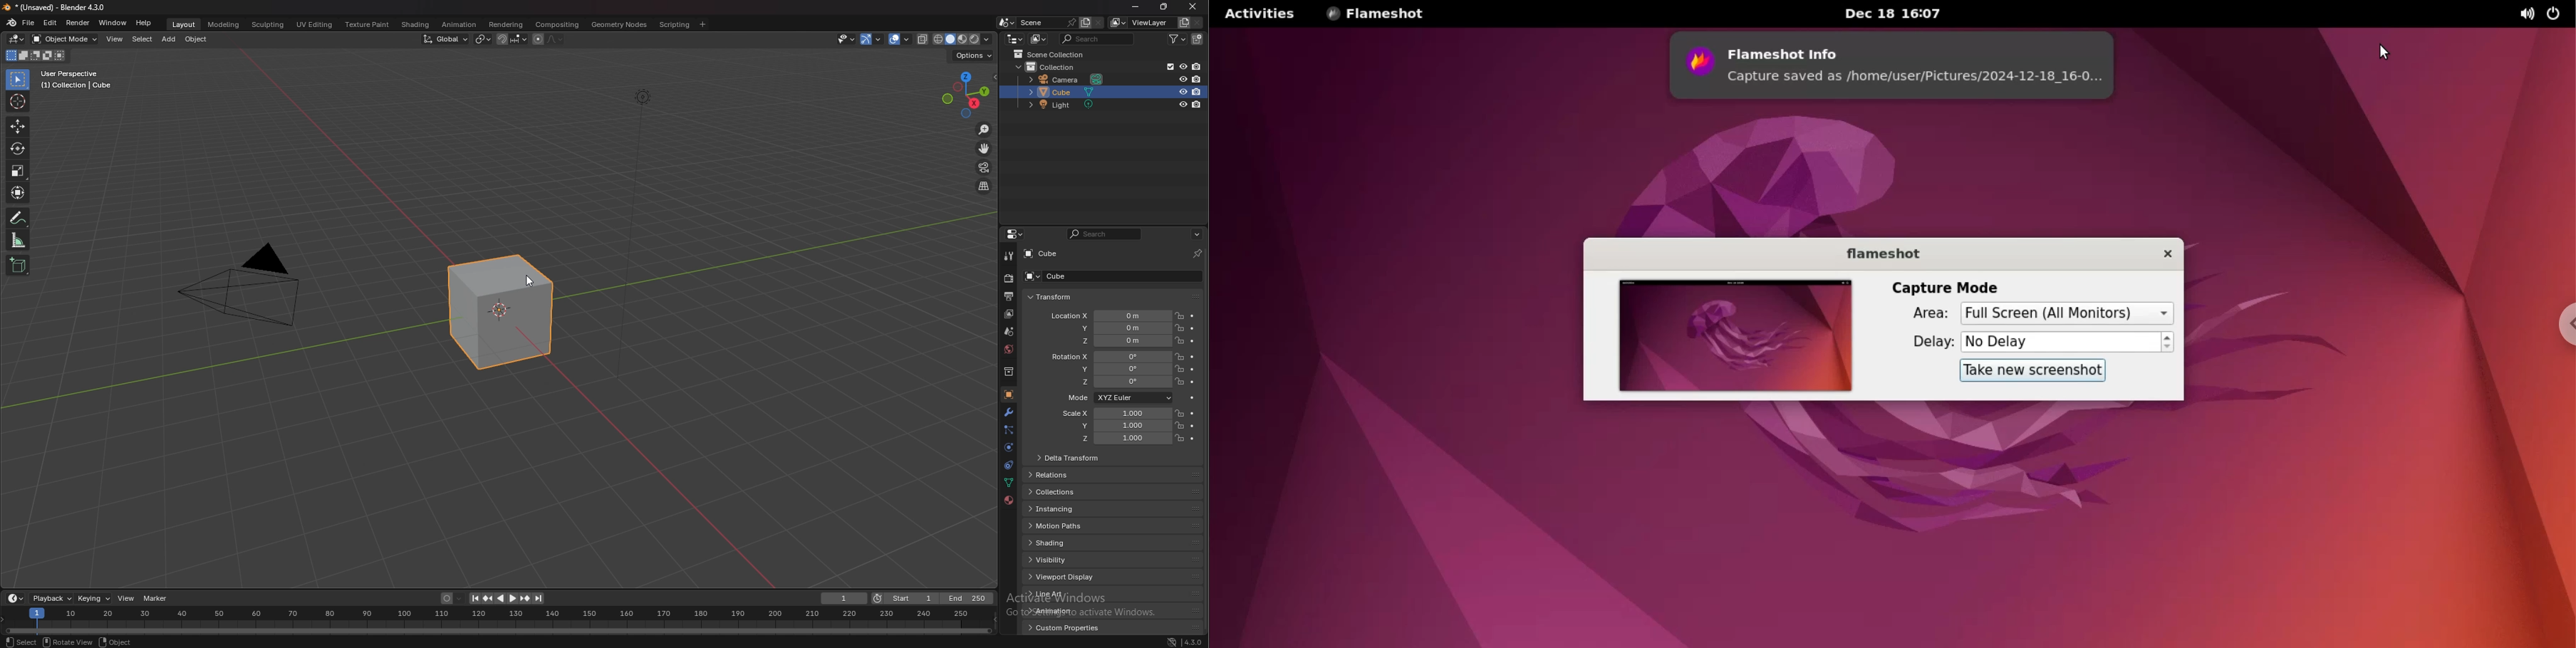 Image resolution: width=2576 pixels, height=672 pixels. I want to click on jump to keyframe, so click(525, 599).